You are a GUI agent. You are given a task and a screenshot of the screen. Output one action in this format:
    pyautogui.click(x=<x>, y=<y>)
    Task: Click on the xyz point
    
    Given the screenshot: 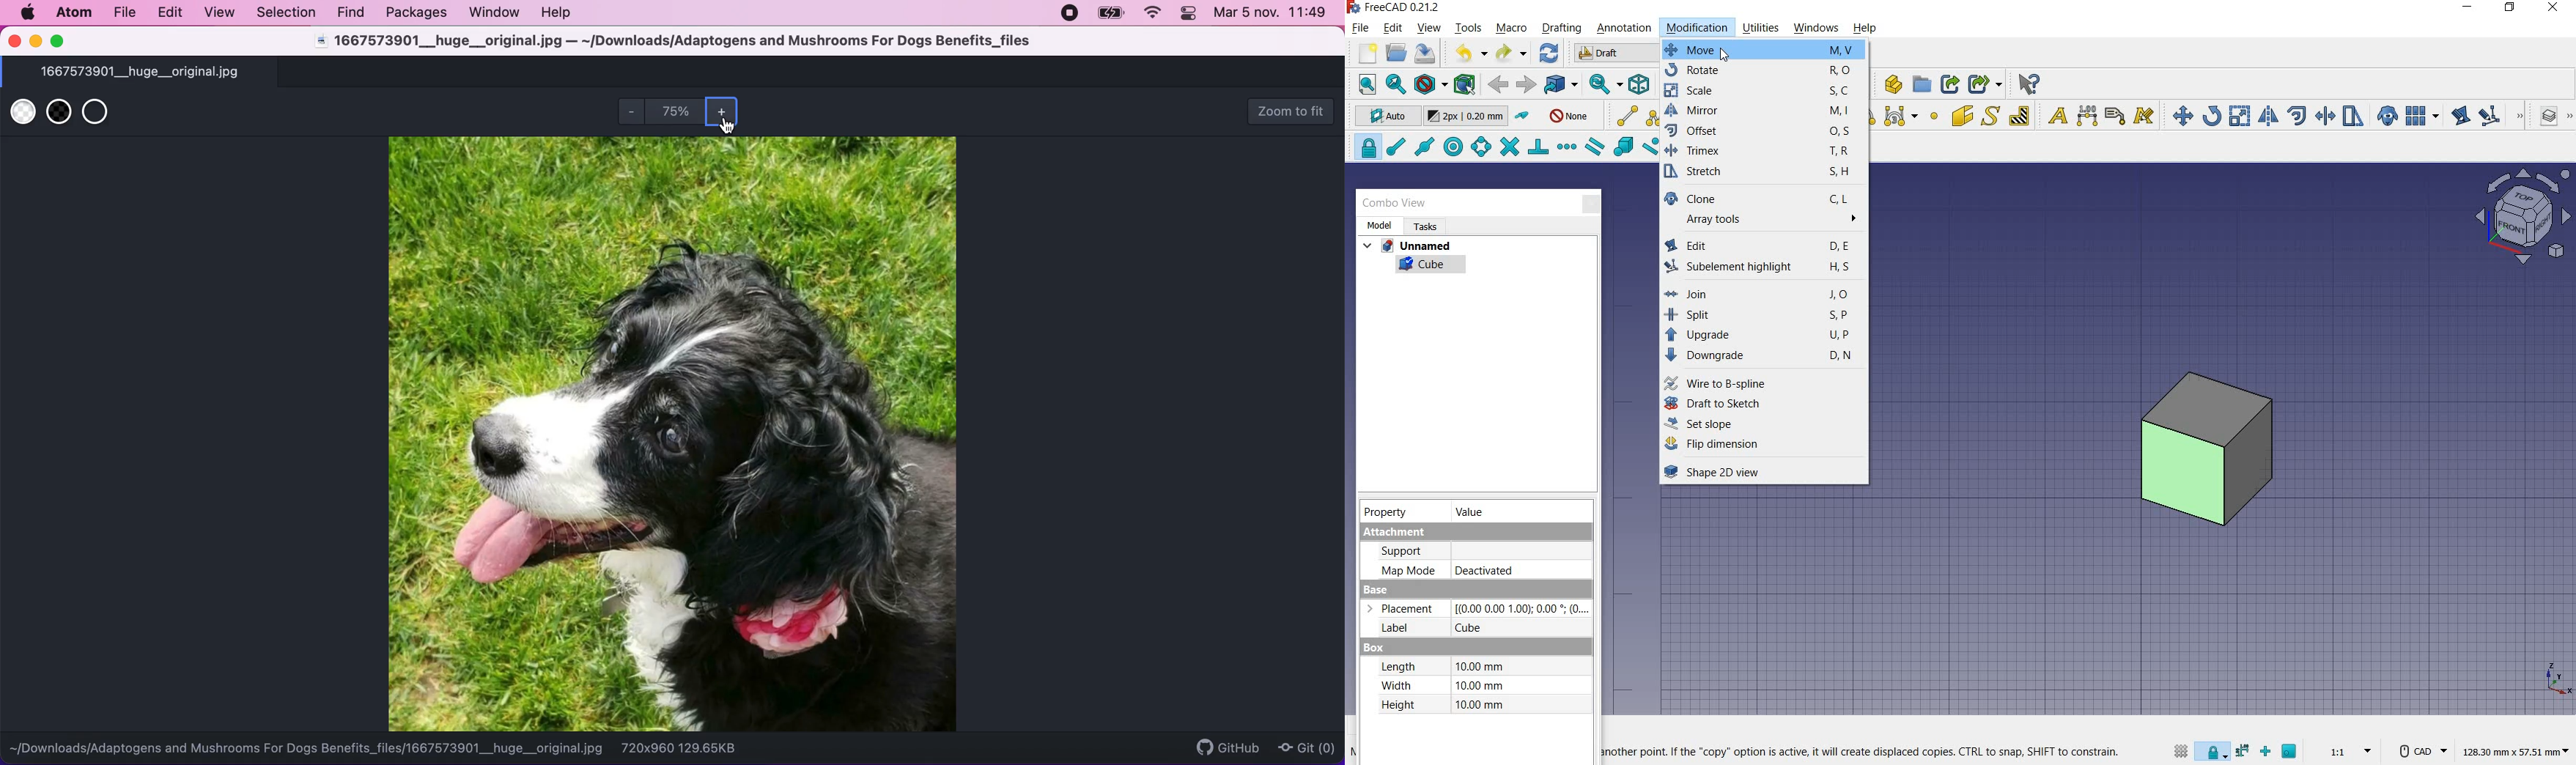 What is the action you would take?
    pyautogui.click(x=2558, y=679)
    